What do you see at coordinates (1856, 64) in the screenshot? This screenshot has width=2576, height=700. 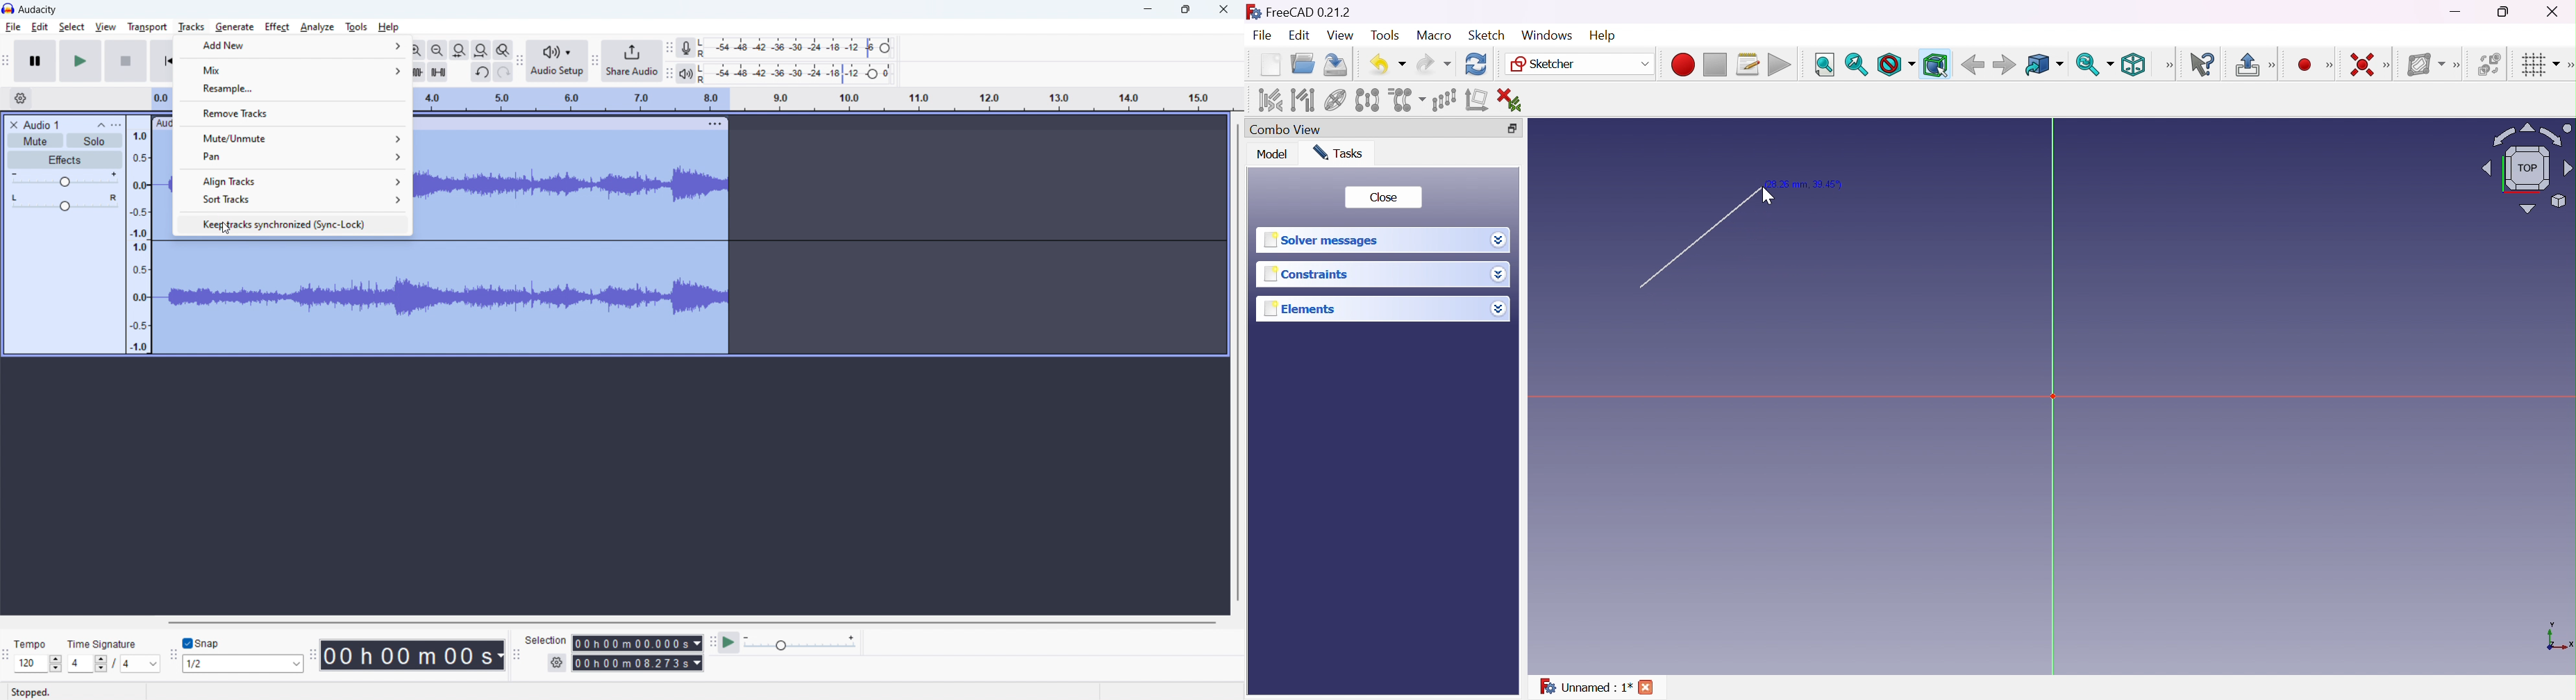 I see `Fit selection` at bounding box center [1856, 64].